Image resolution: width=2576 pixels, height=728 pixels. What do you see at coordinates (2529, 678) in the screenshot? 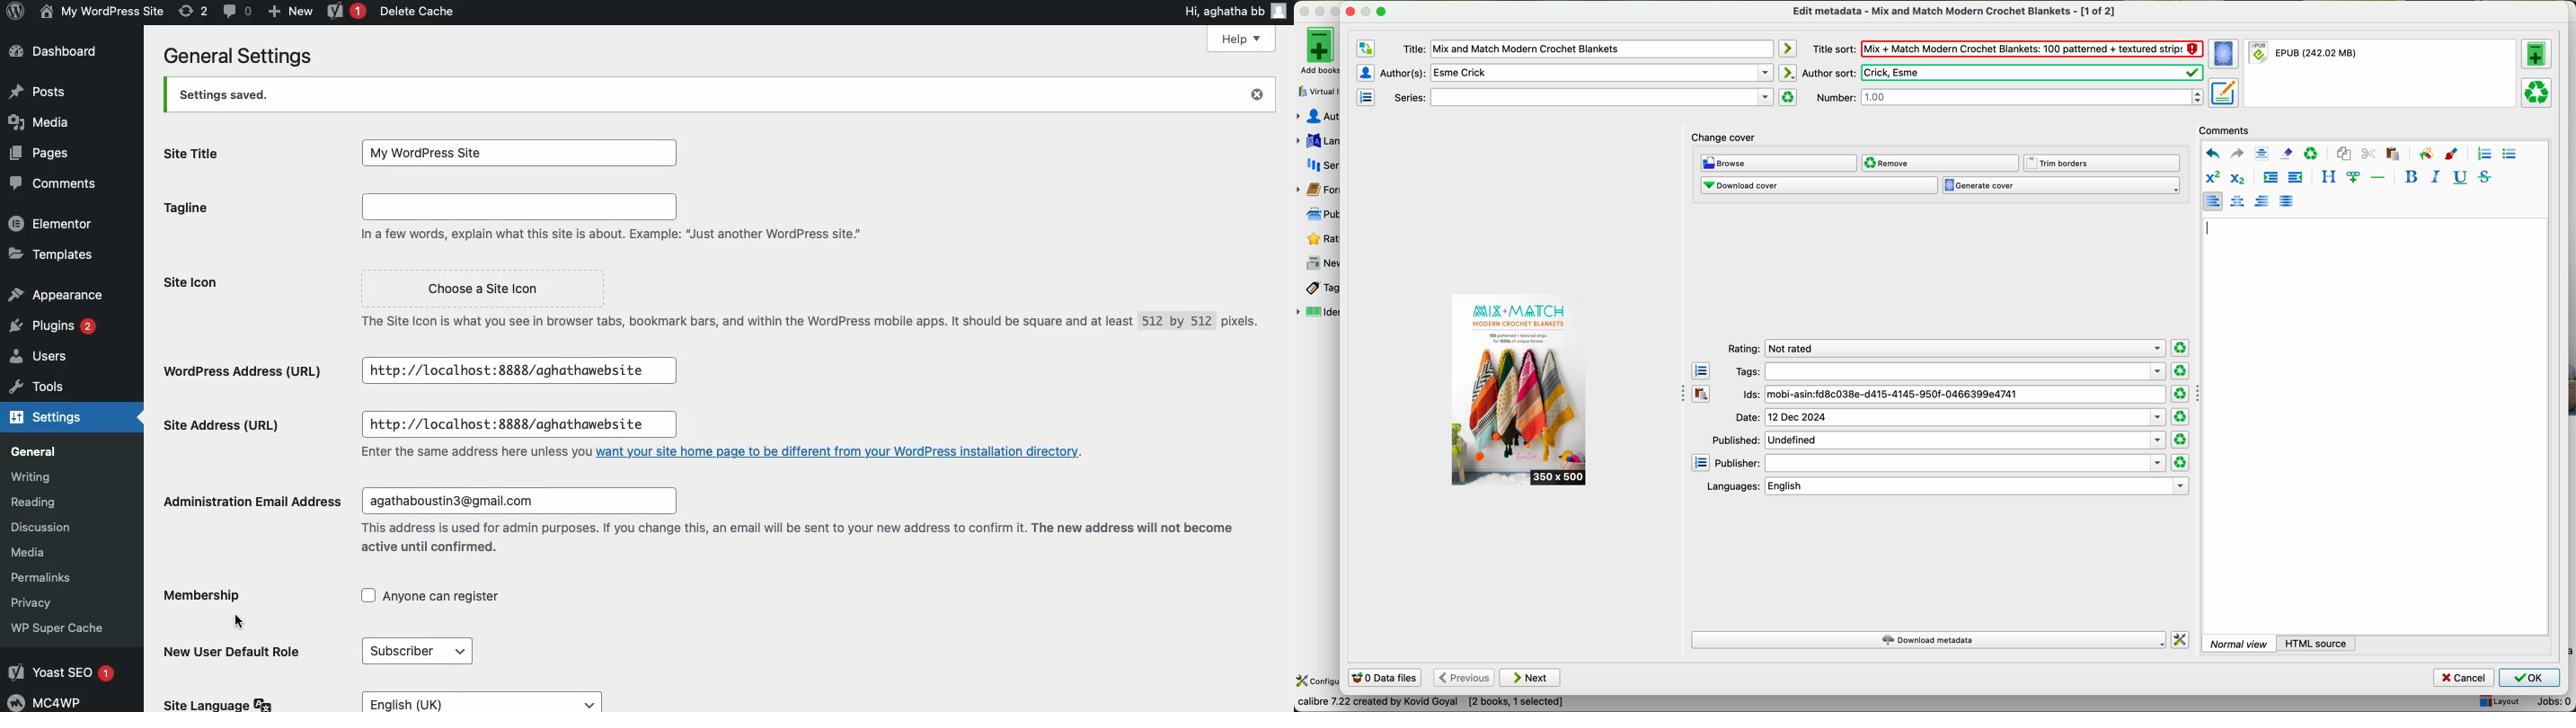
I see `OK` at bounding box center [2529, 678].